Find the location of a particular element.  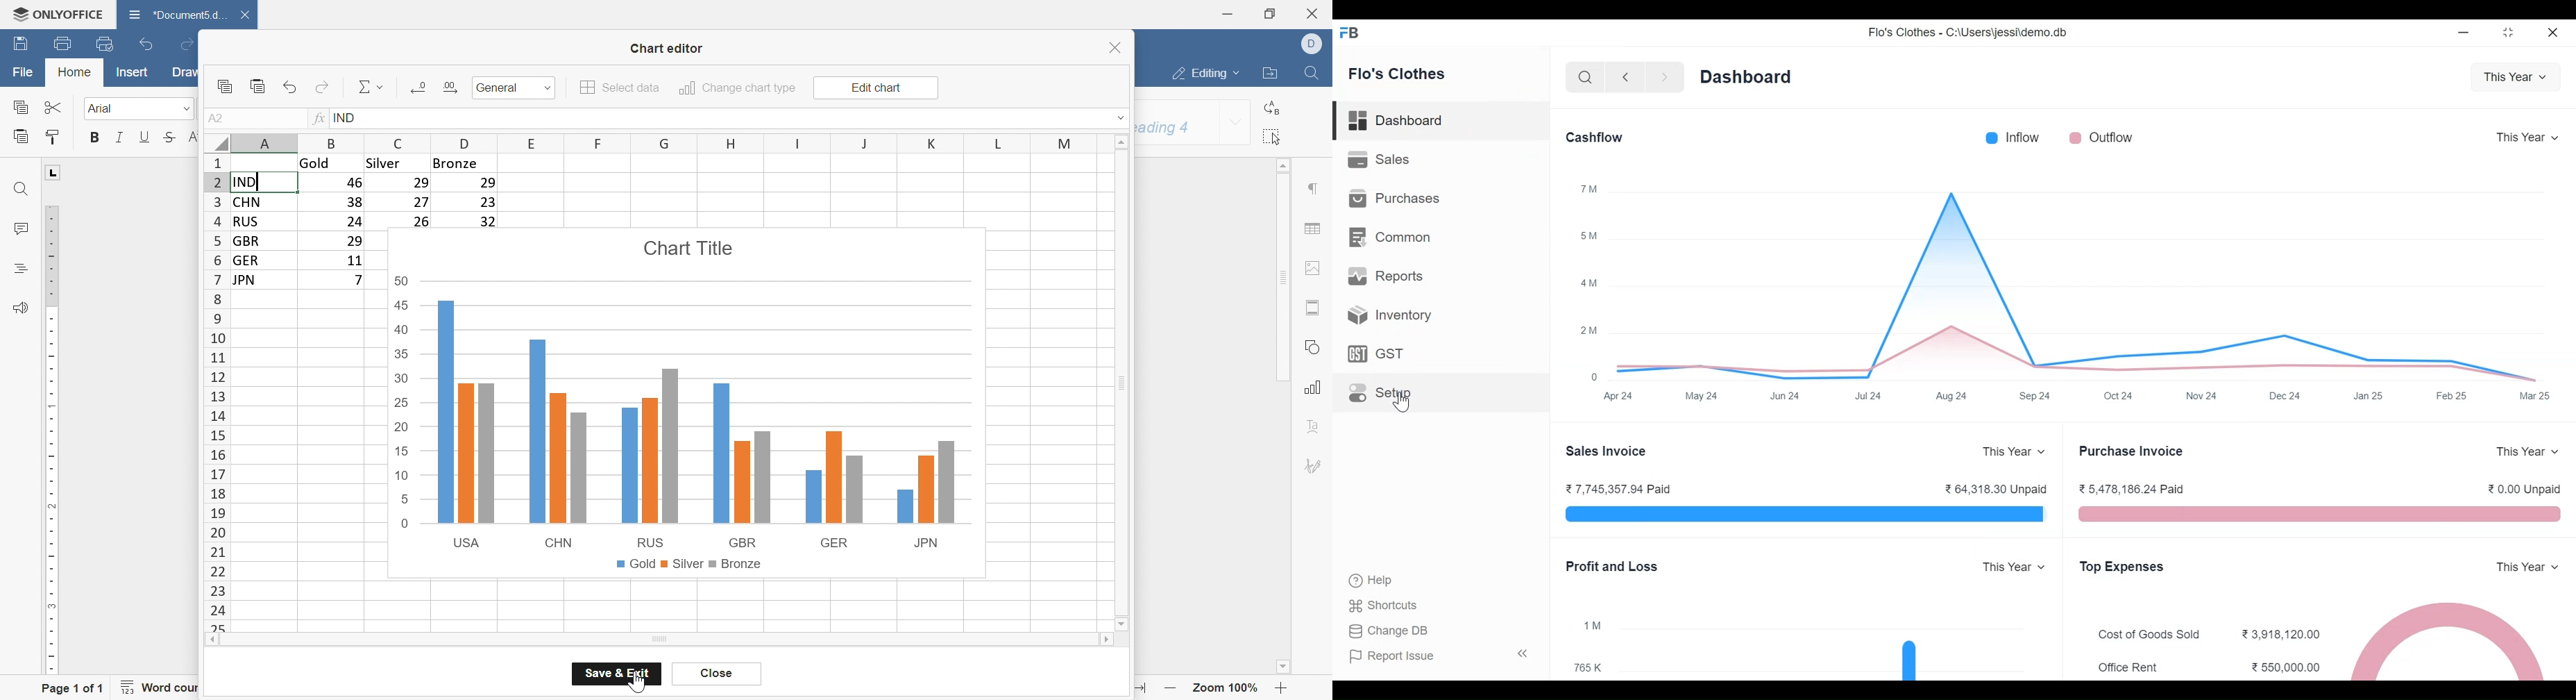

drop down is located at coordinates (1236, 124).